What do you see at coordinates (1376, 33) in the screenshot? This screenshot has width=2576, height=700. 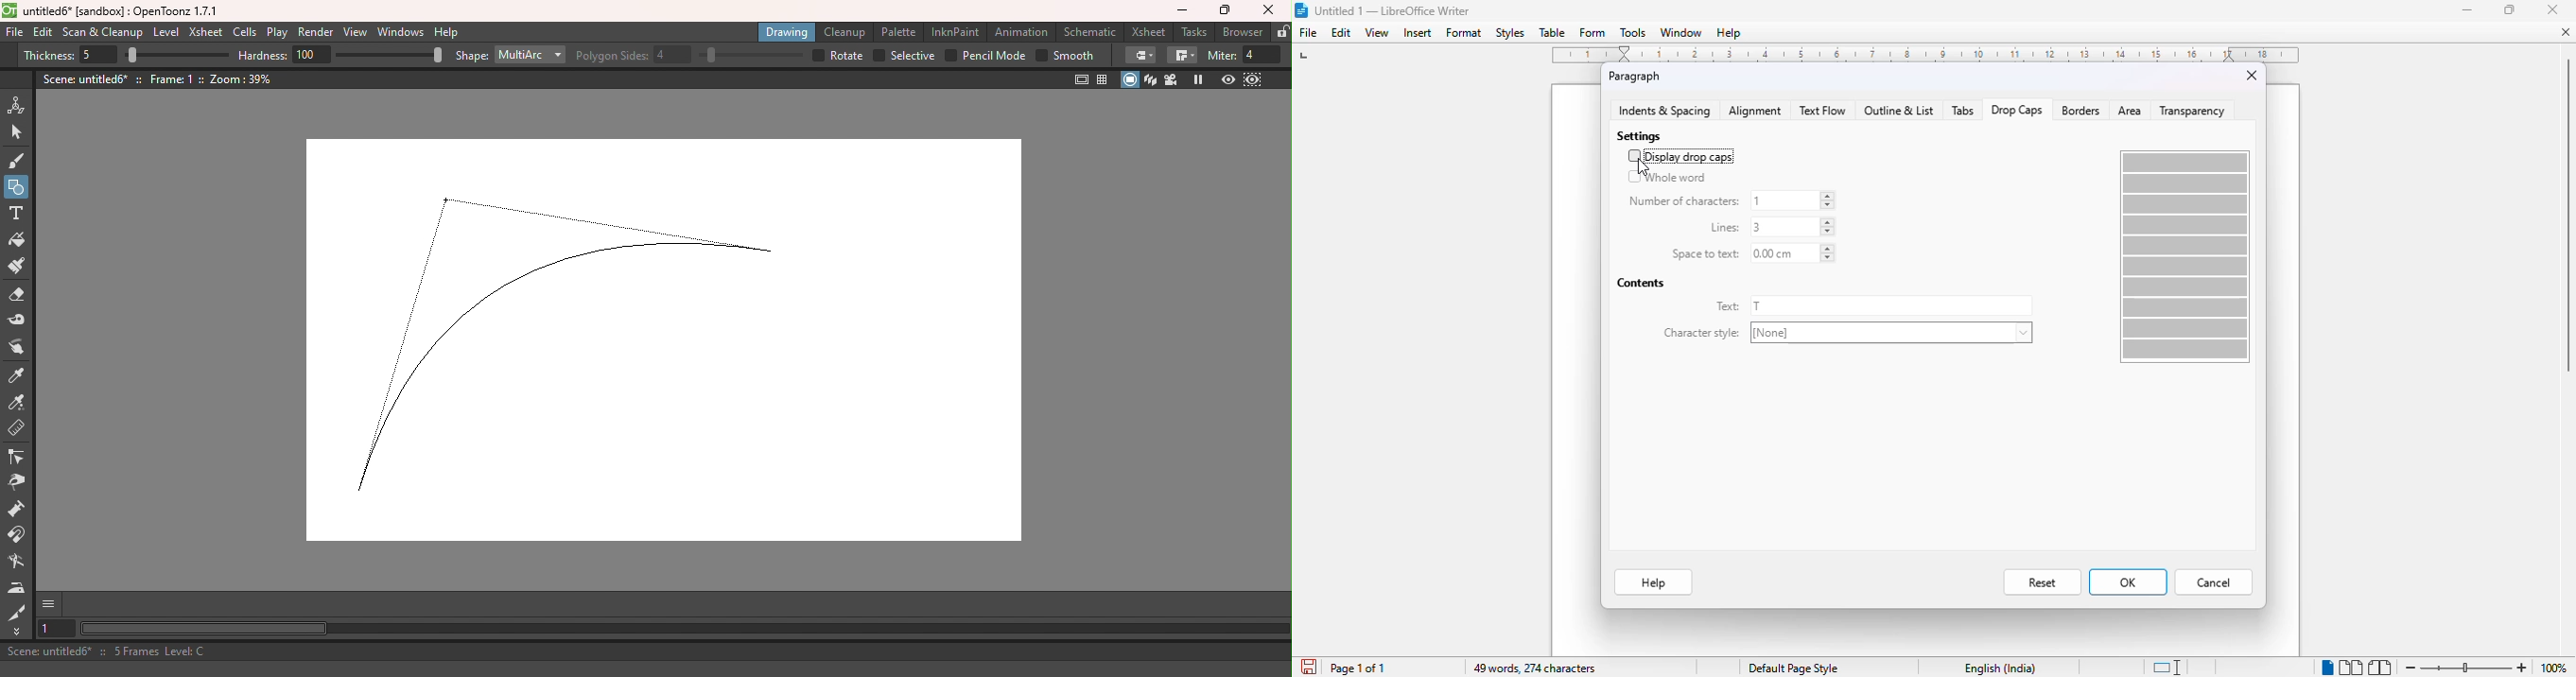 I see `view` at bounding box center [1376, 33].